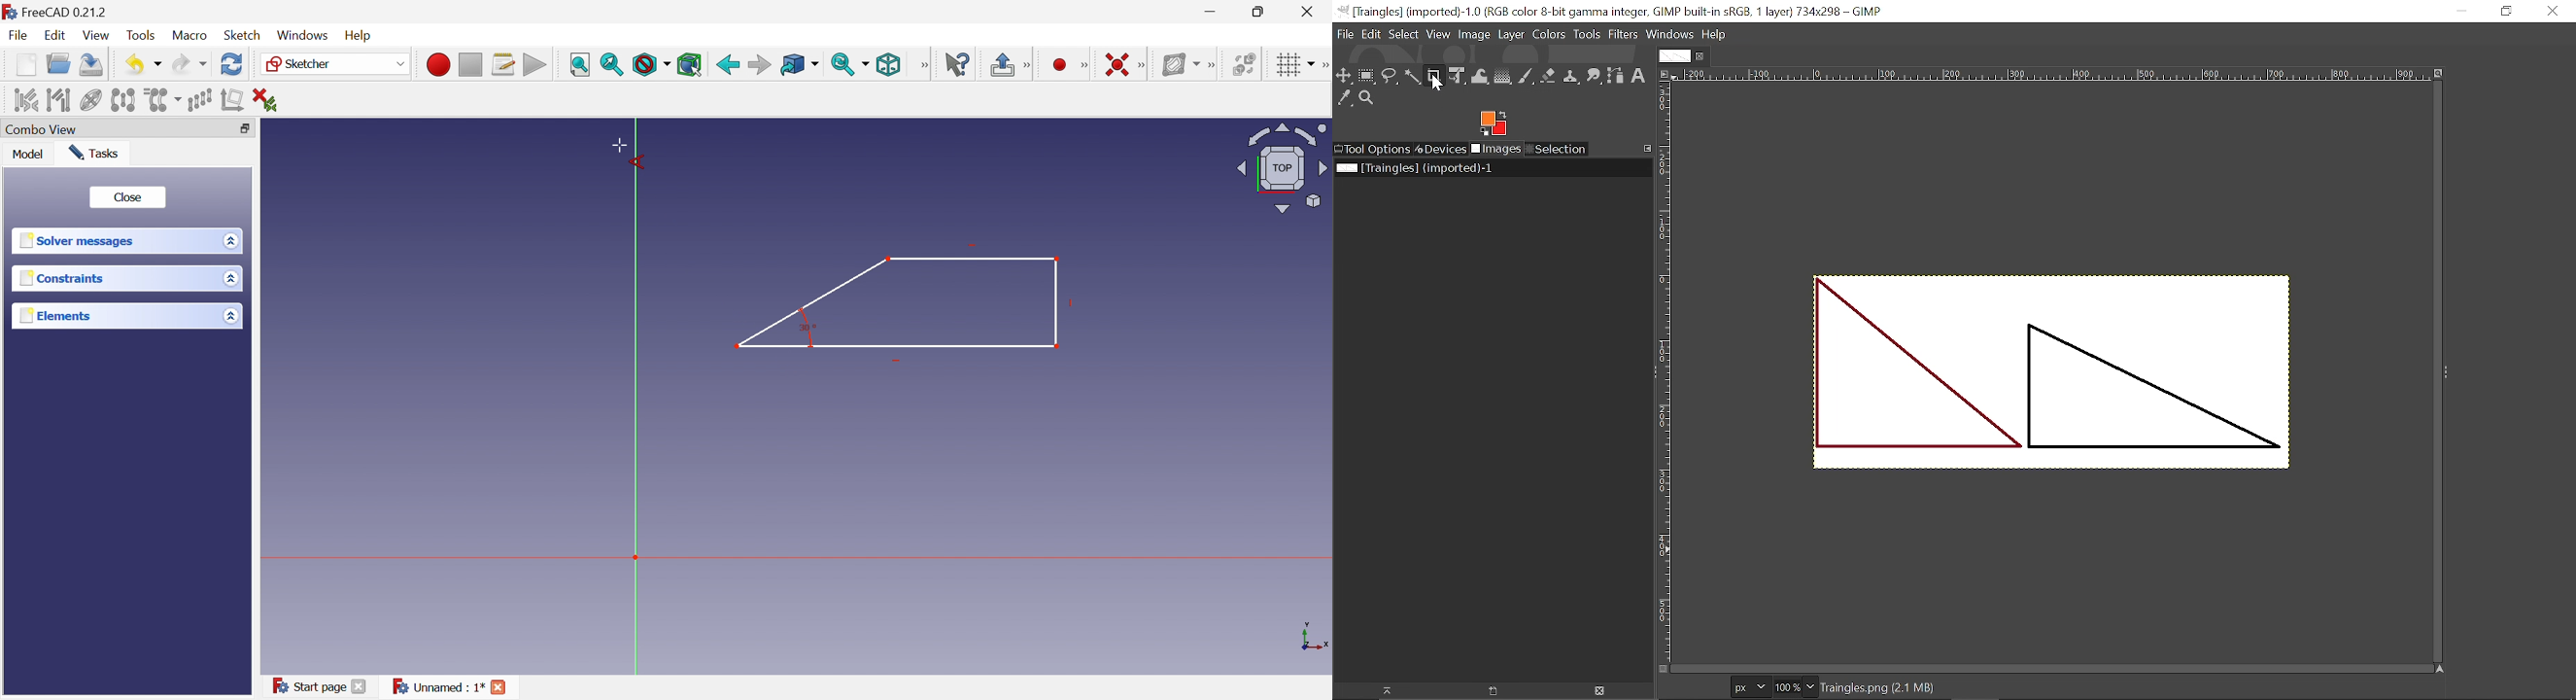 This screenshot has height=700, width=2576. I want to click on Sketcher, so click(303, 65).